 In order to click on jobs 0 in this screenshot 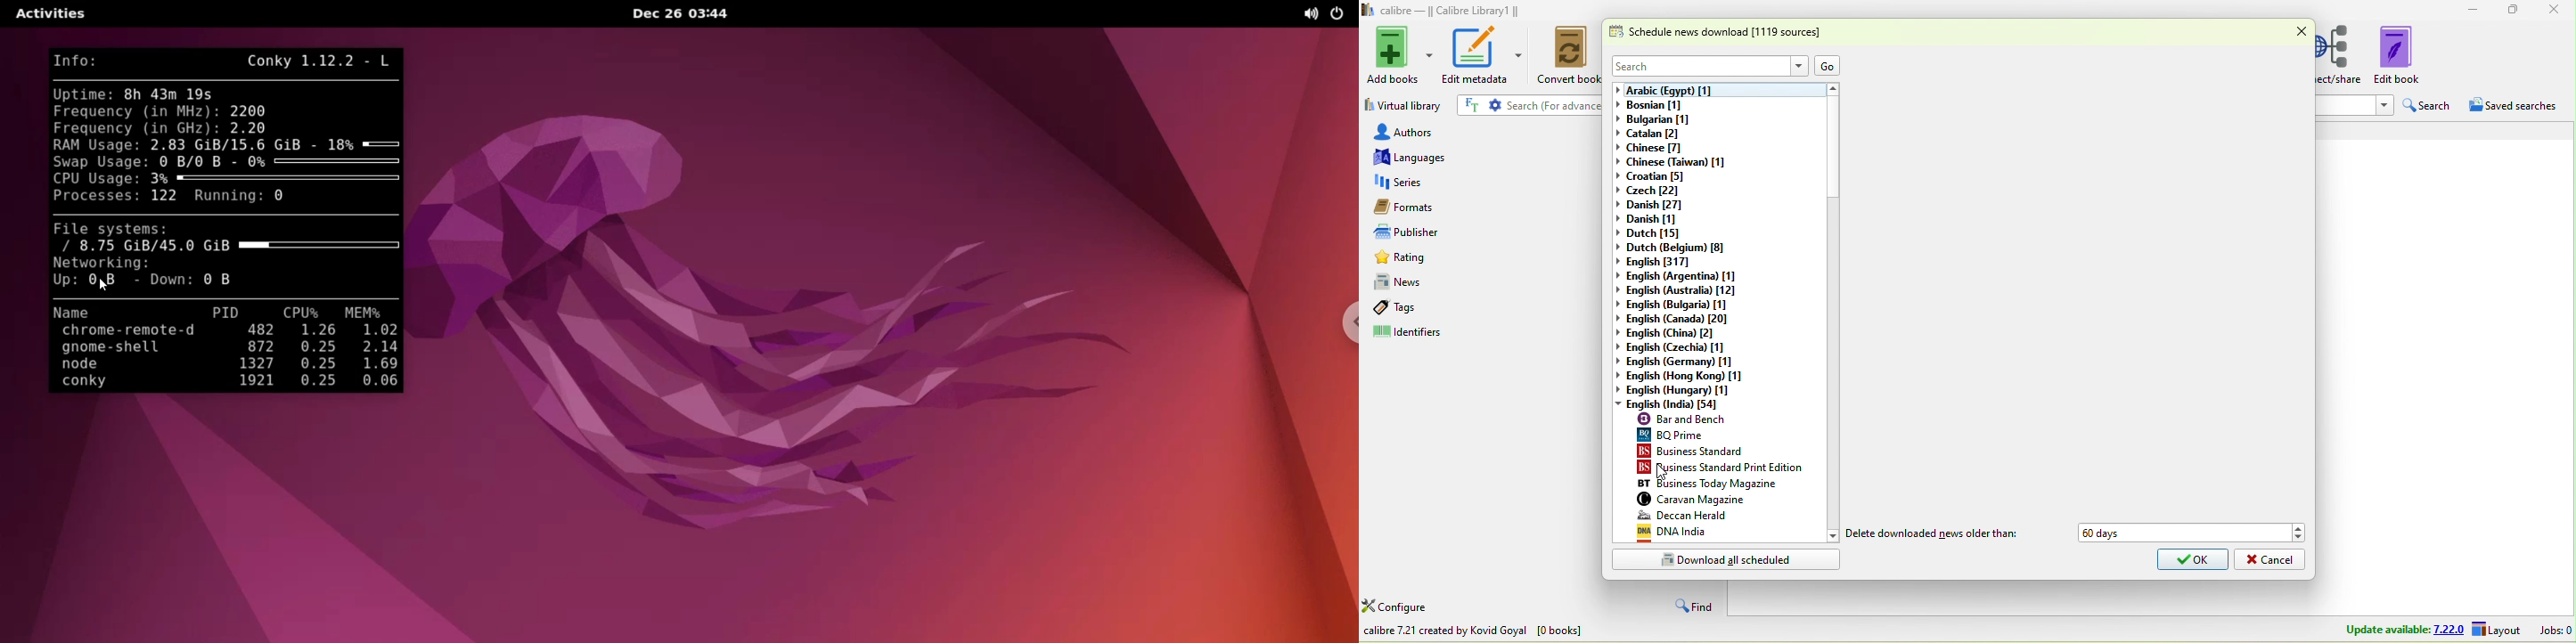, I will do `click(2557, 631)`.